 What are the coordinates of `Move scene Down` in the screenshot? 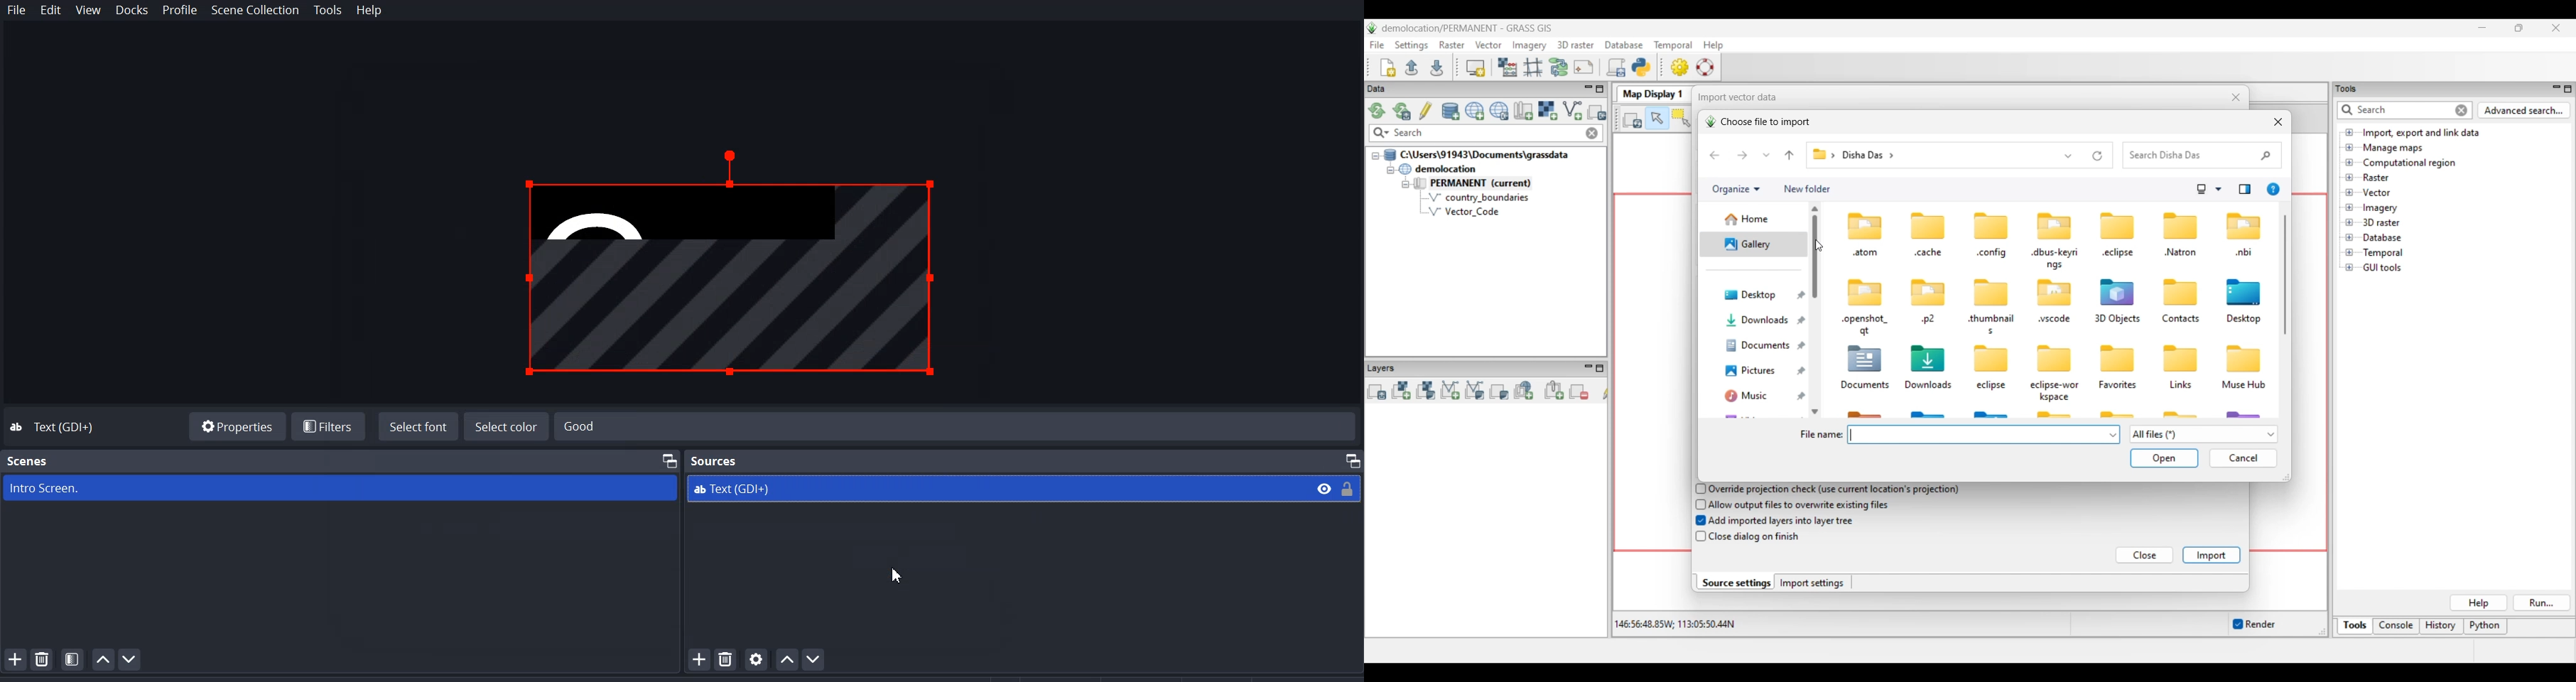 It's located at (135, 659).